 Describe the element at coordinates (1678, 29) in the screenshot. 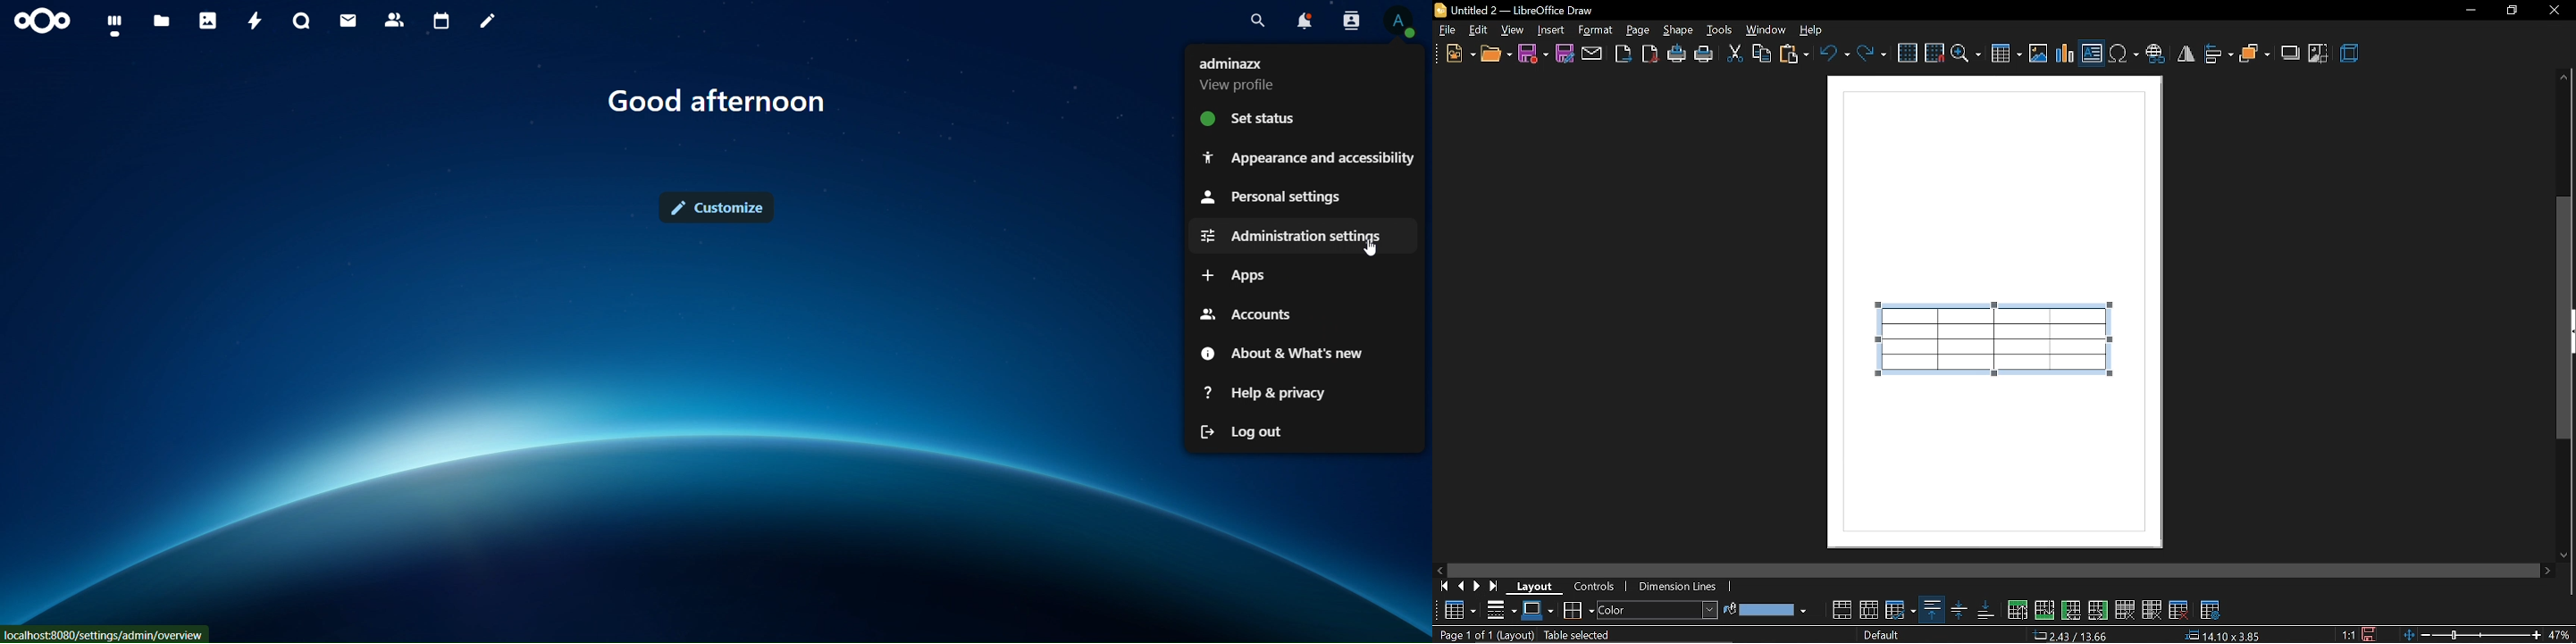

I see `shape` at that location.